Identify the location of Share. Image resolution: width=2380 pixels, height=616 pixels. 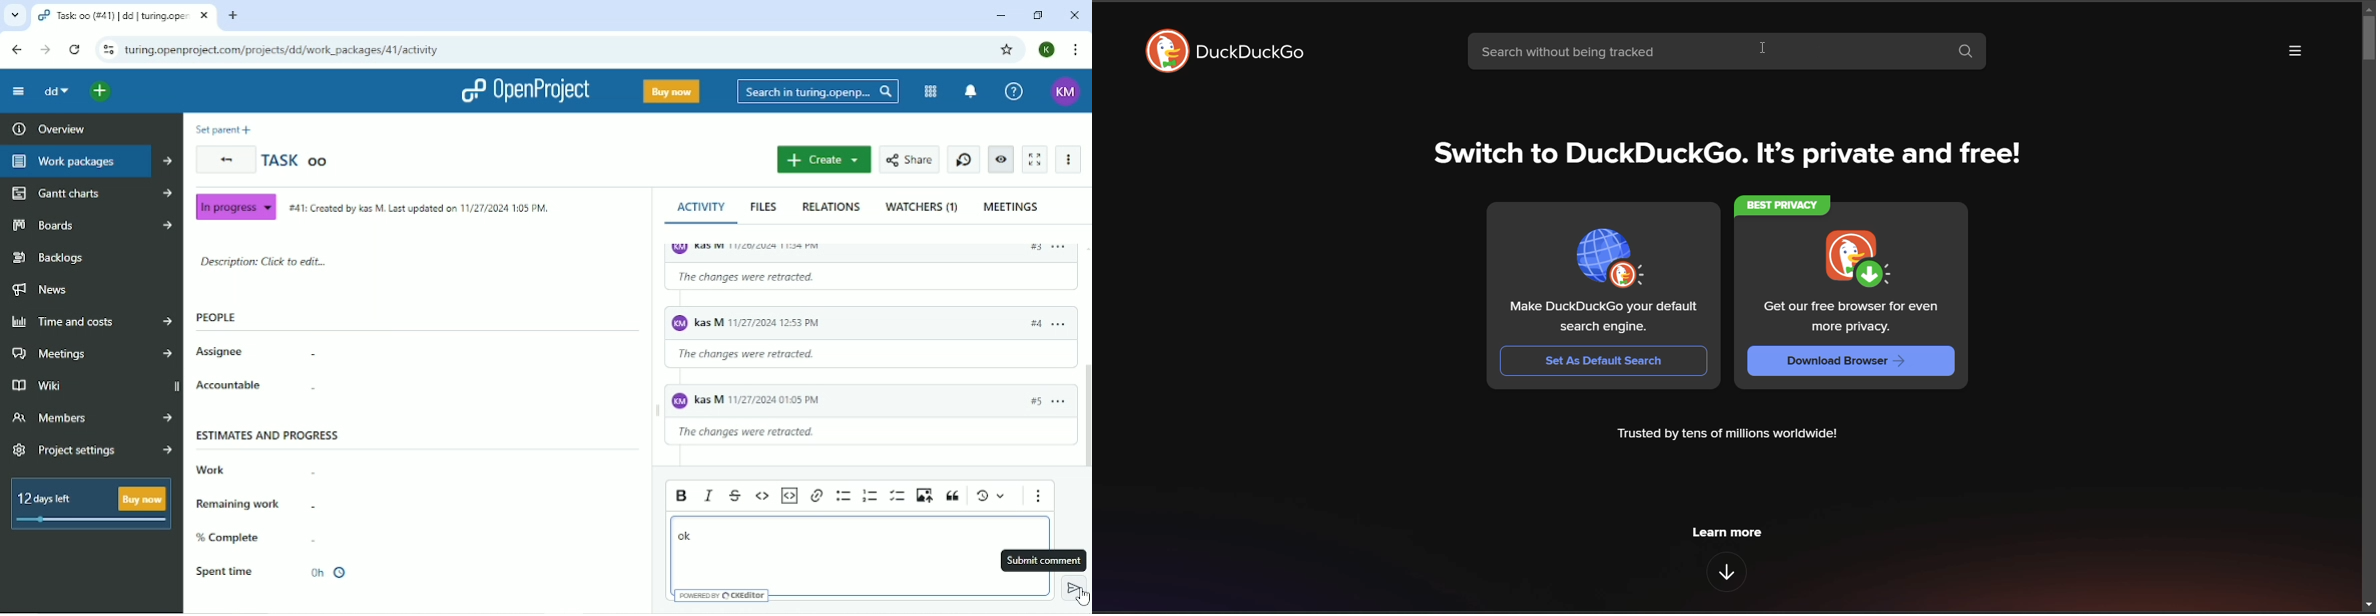
(910, 159).